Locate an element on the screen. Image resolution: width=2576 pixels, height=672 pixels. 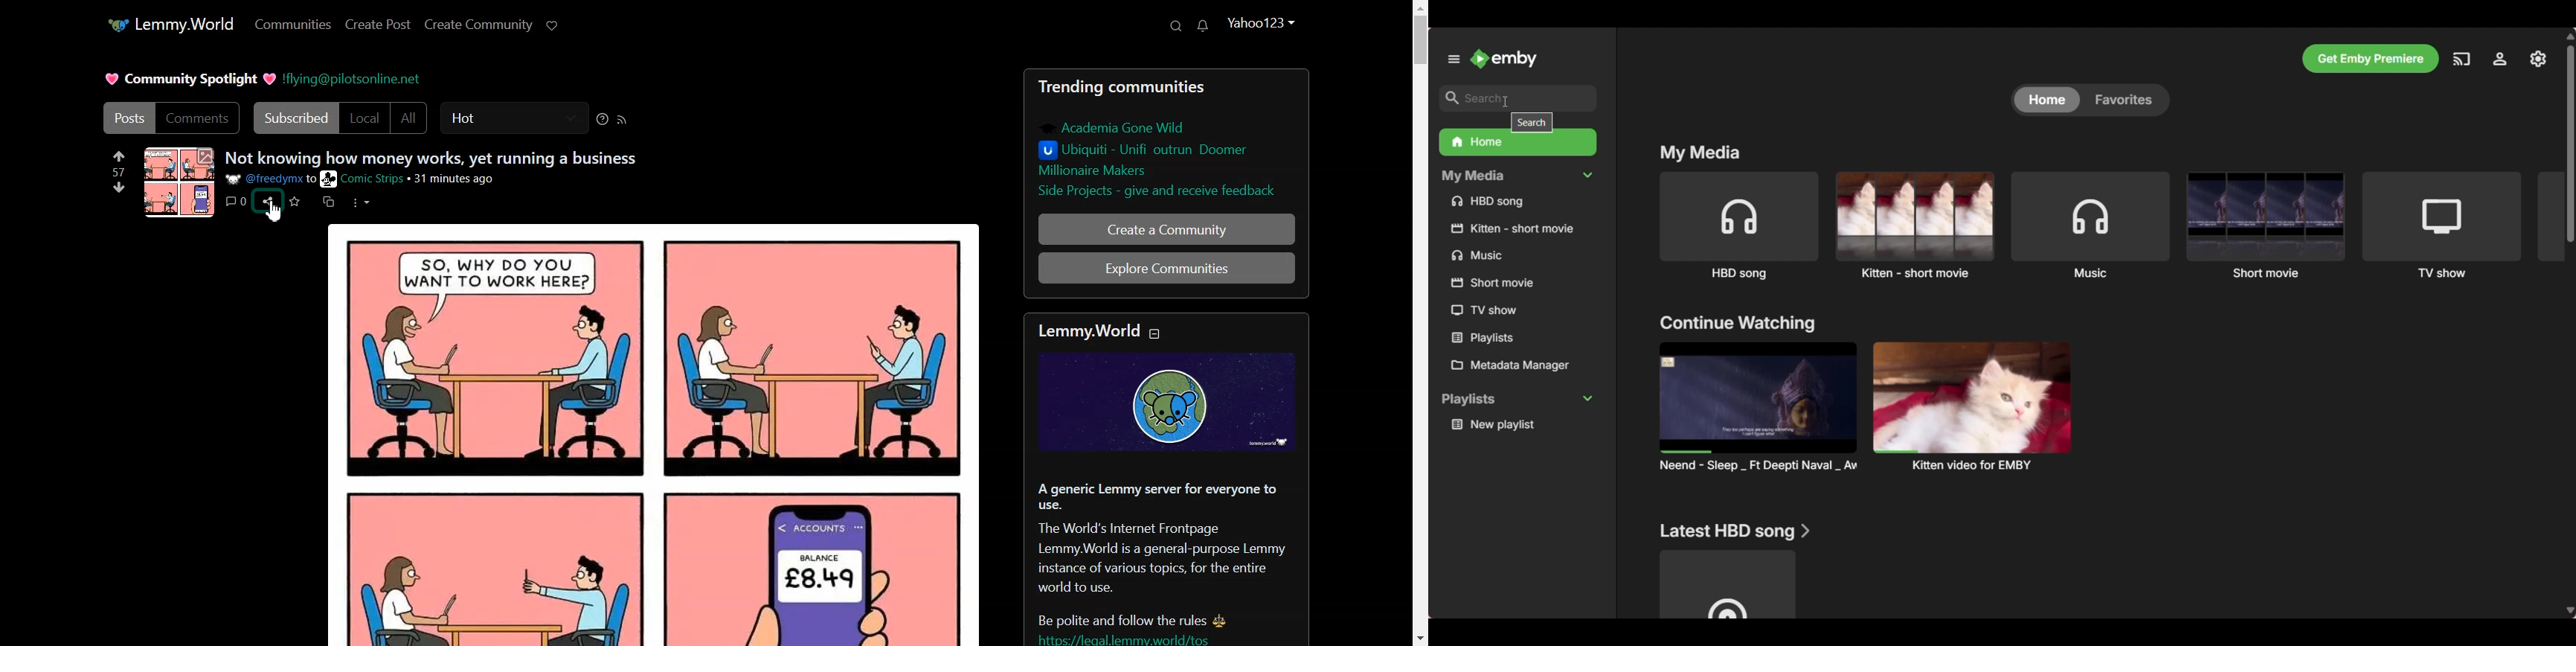
Share is located at coordinates (267, 202).